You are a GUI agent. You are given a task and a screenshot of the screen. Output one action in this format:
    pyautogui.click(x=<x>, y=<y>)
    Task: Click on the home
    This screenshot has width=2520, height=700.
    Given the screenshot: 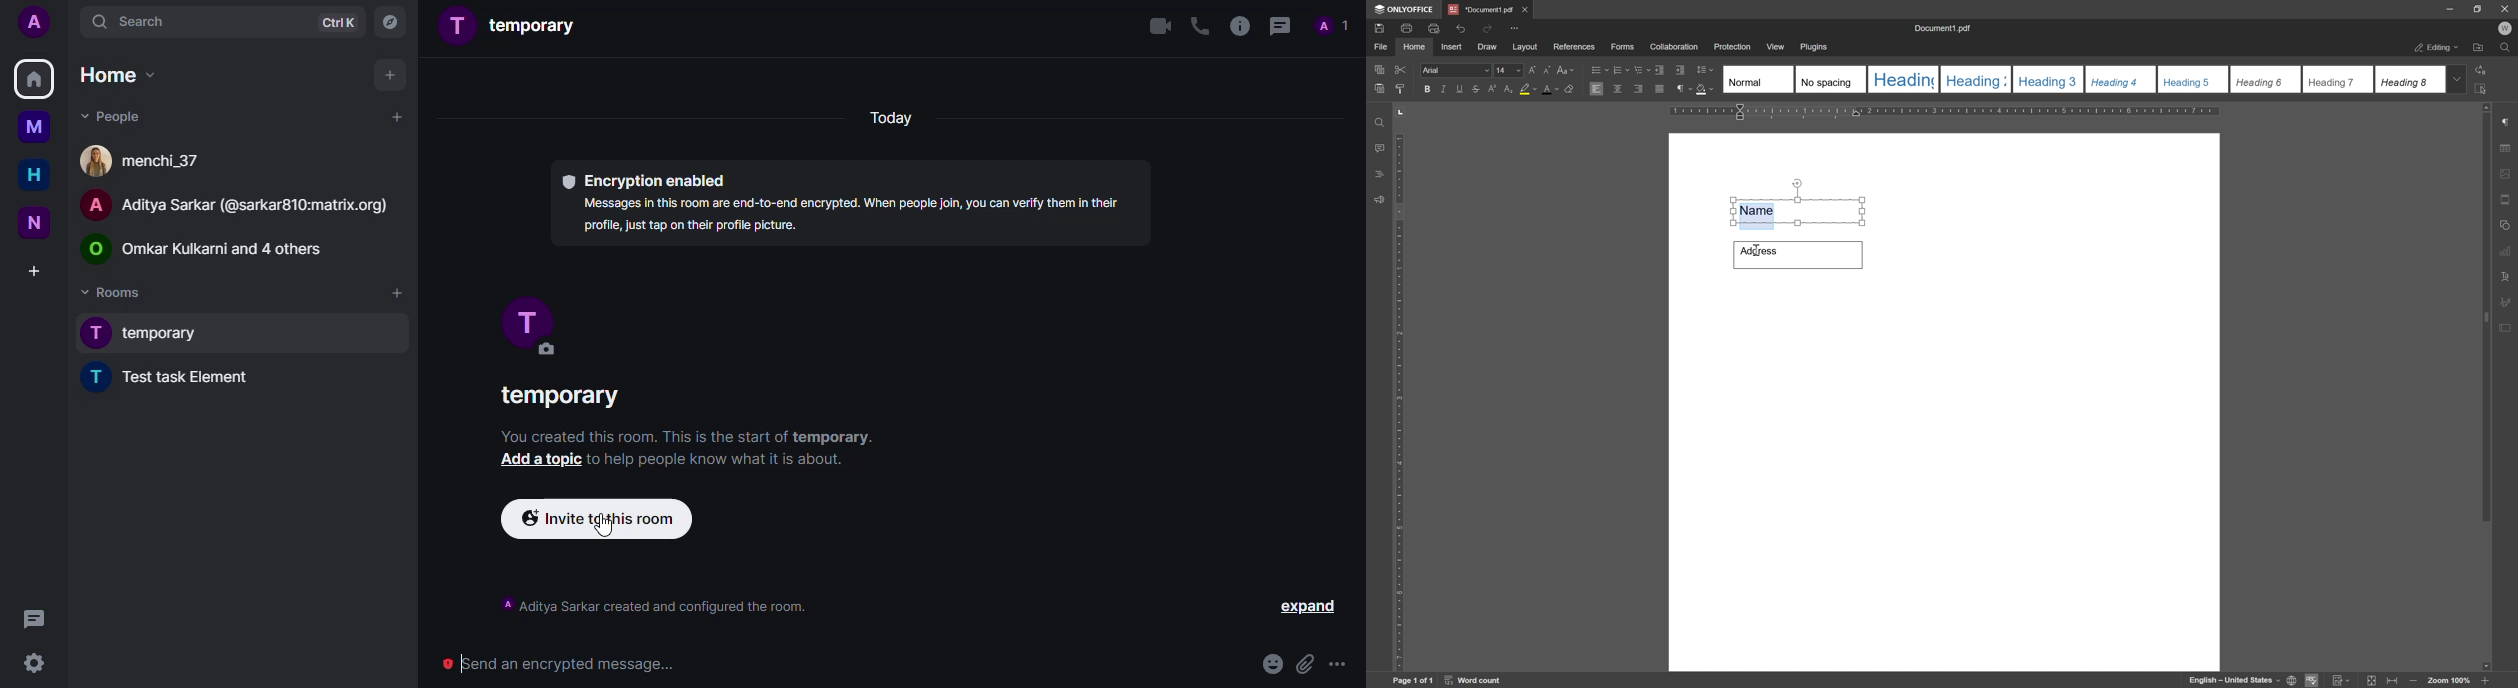 What is the action you would take?
    pyautogui.click(x=117, y=75)
    